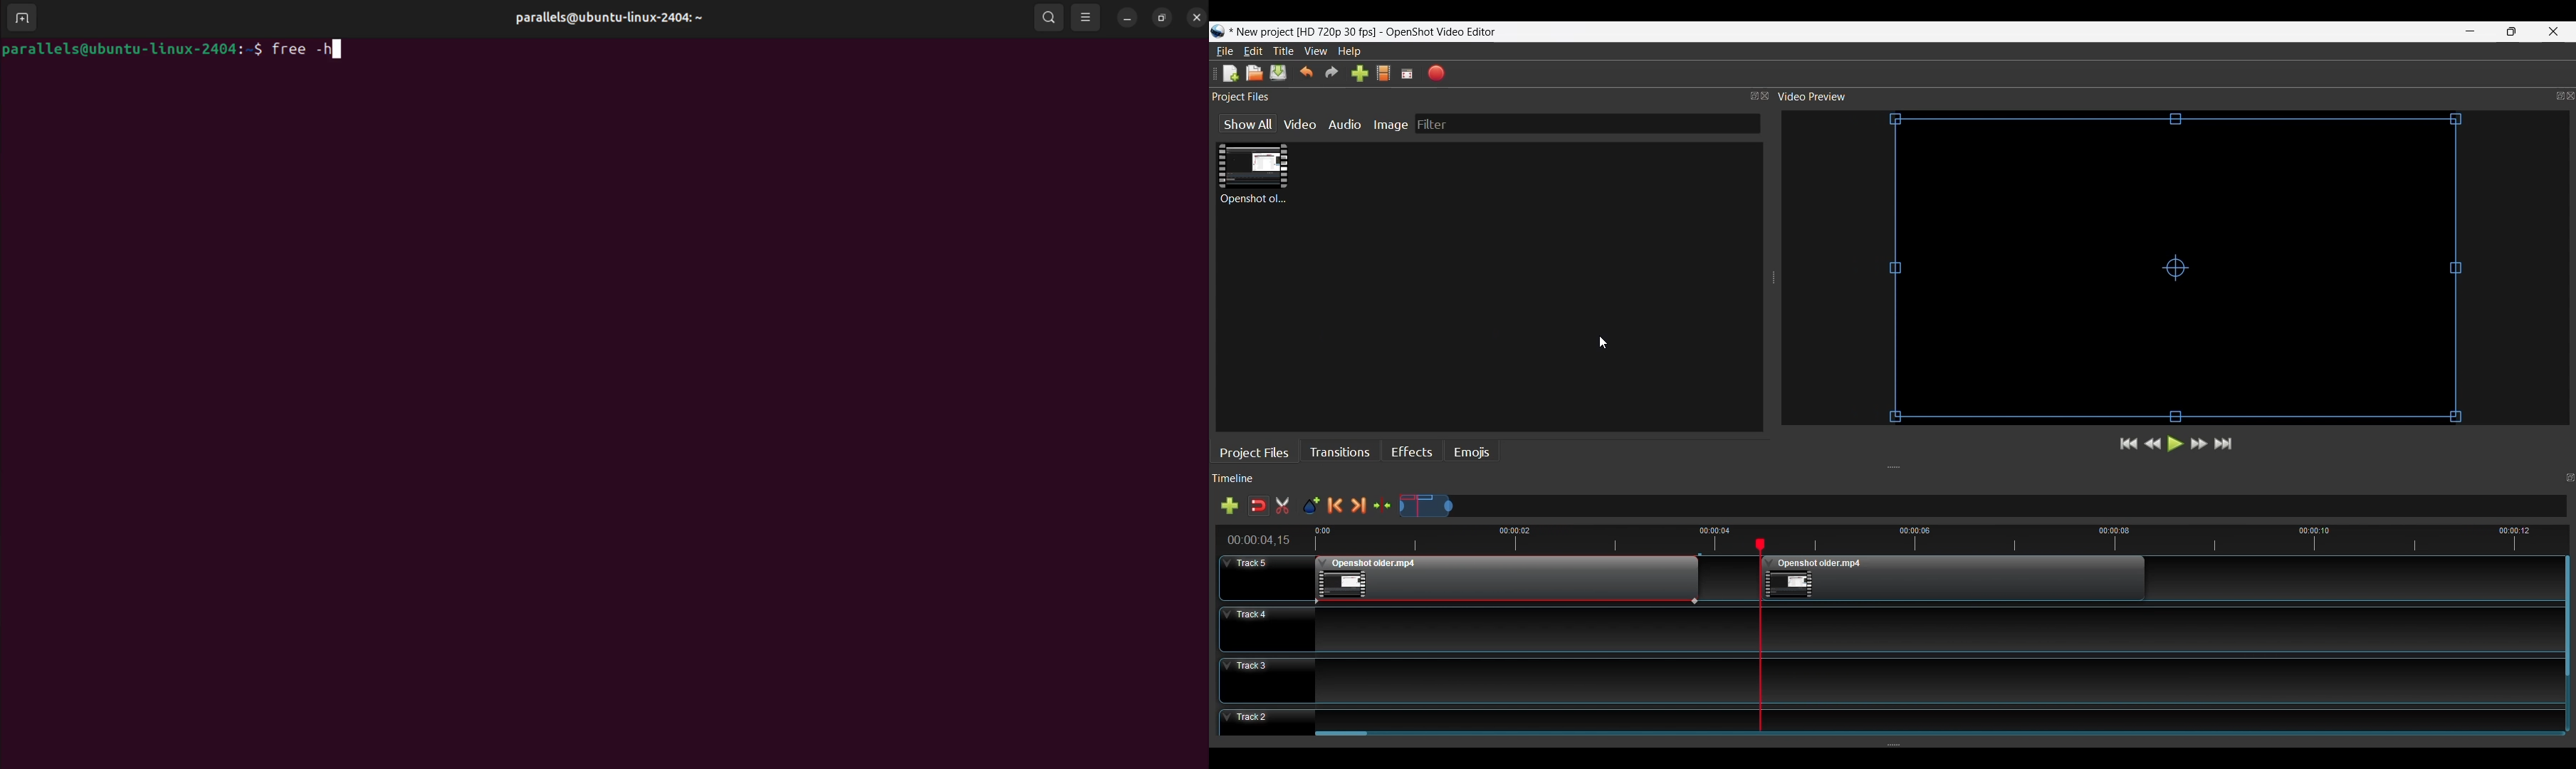  I want to click on Timeline, so click(1897, 480).